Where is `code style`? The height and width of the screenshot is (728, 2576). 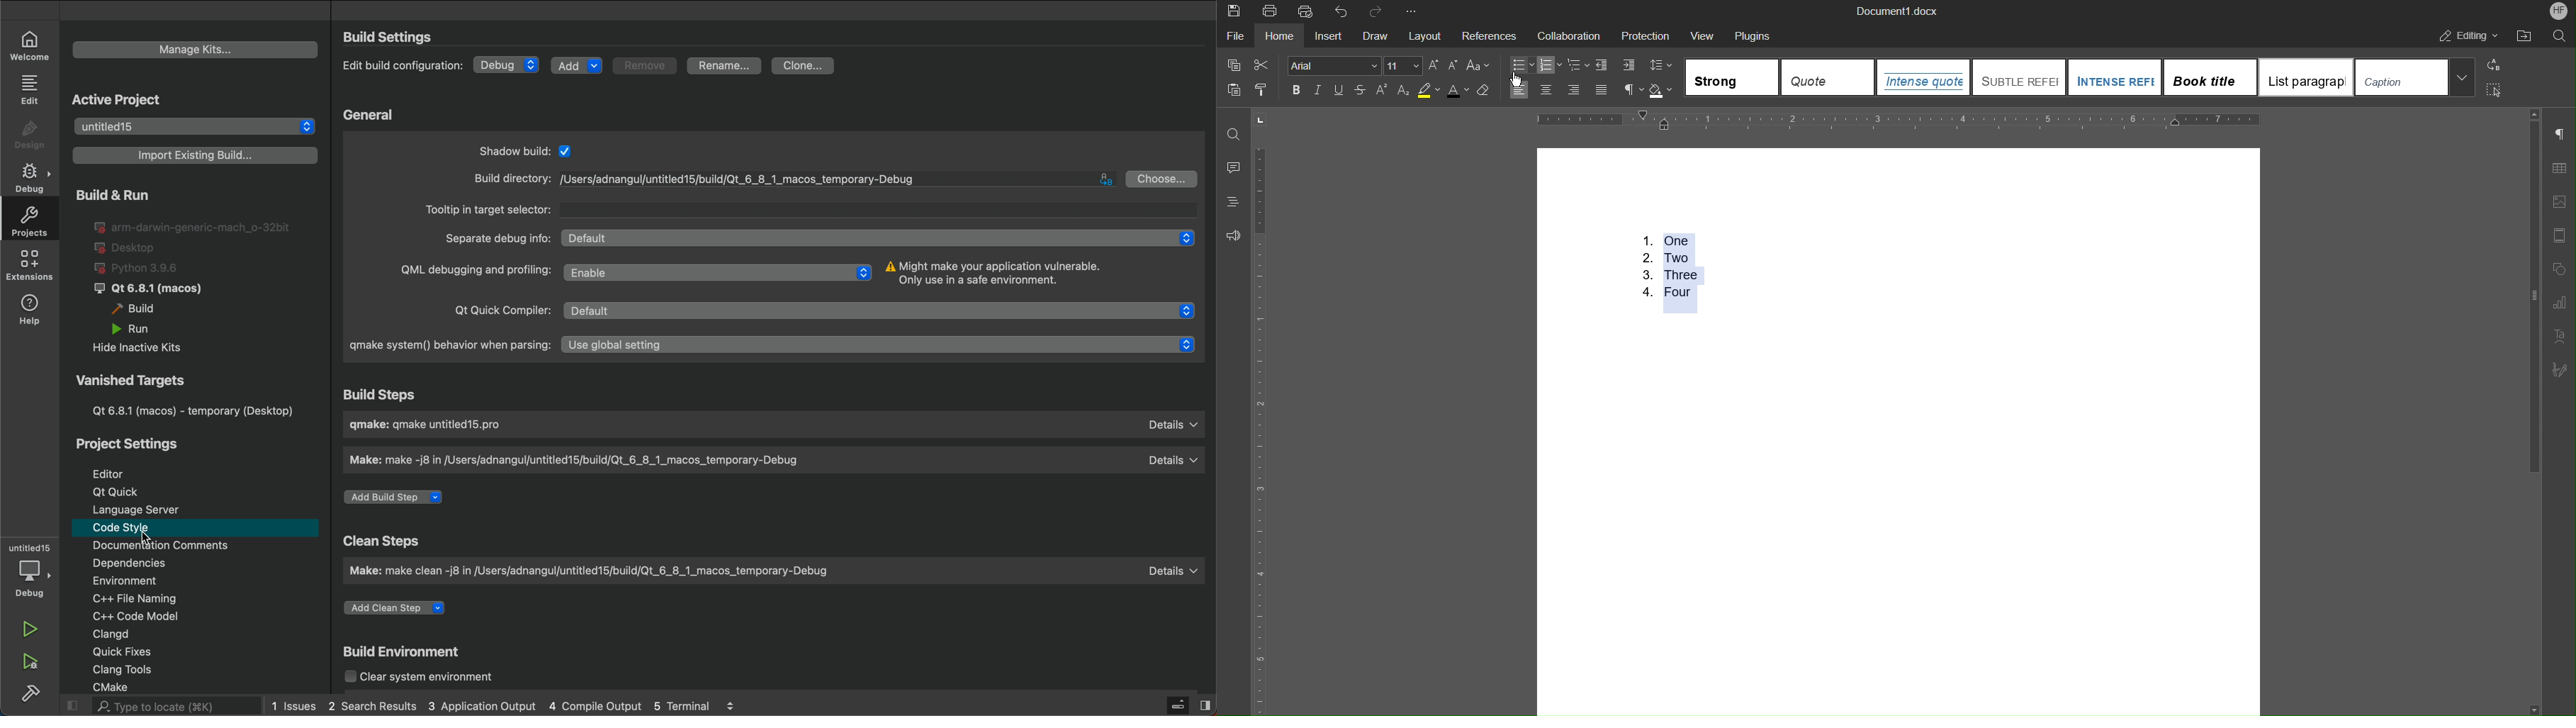
code style is located at coordinates (131, 529).